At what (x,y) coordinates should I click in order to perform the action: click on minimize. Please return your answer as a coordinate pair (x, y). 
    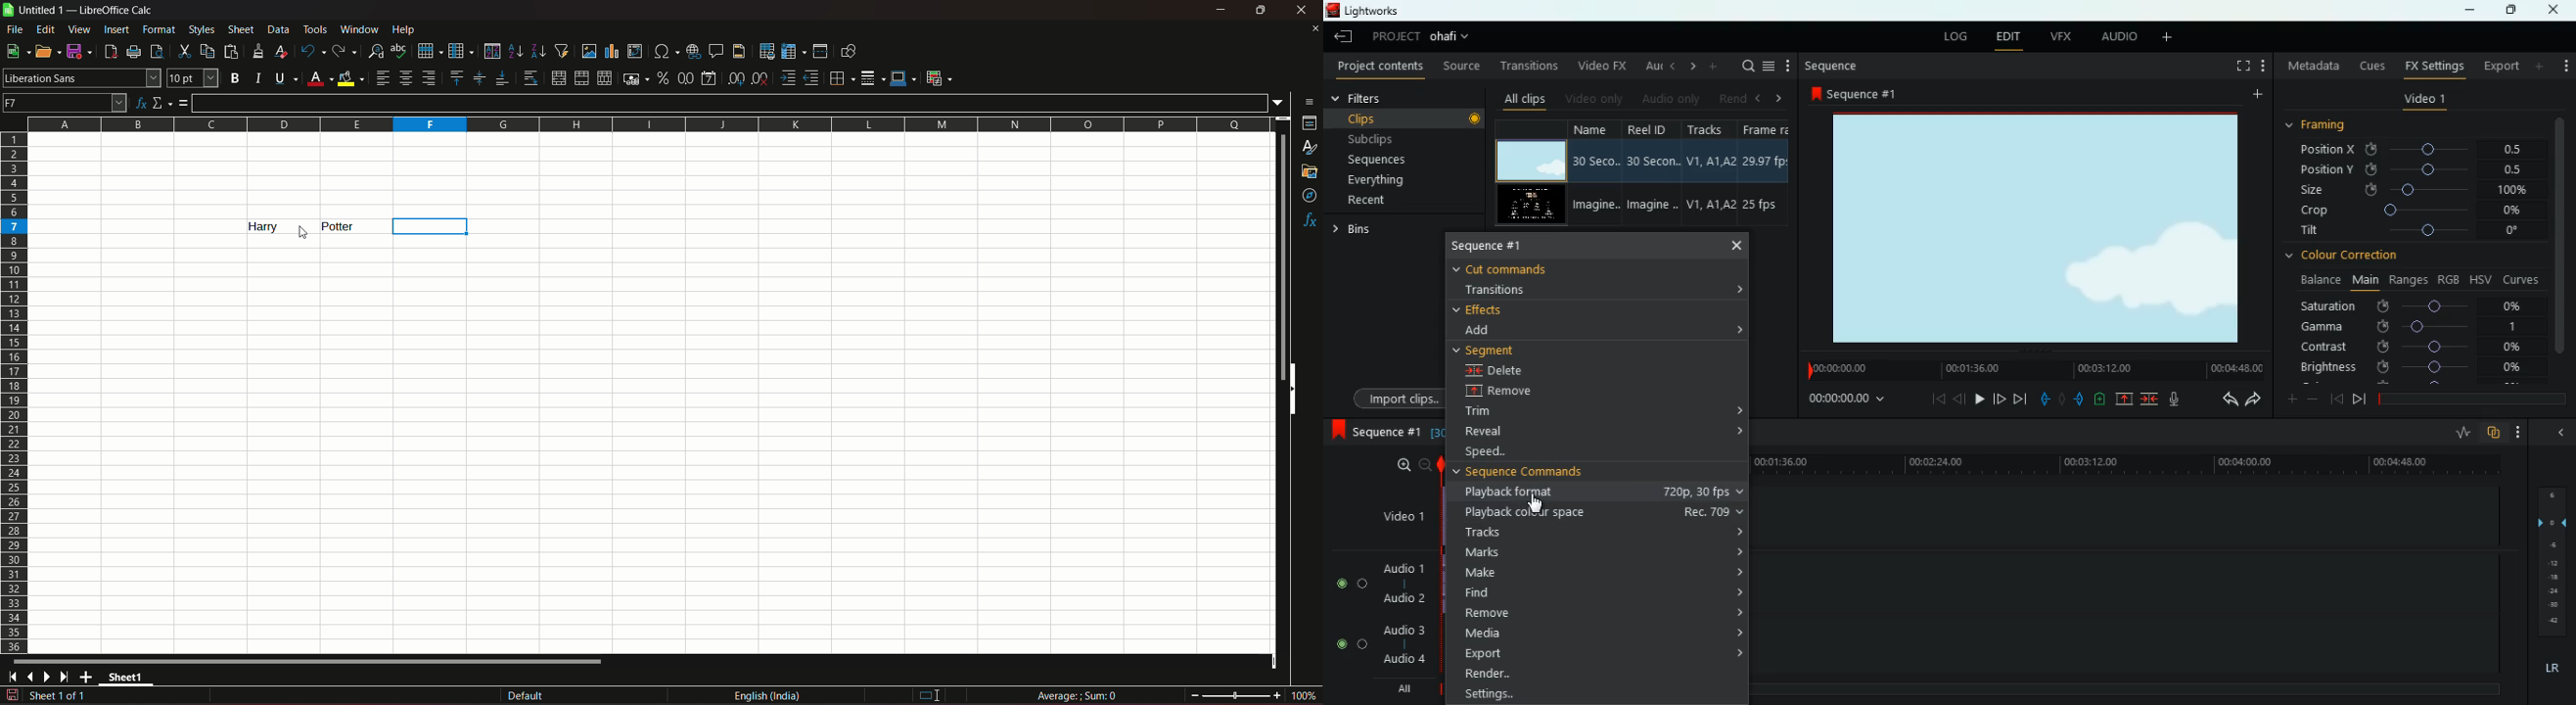
    Looking at the image, I should click on (2468, 10).